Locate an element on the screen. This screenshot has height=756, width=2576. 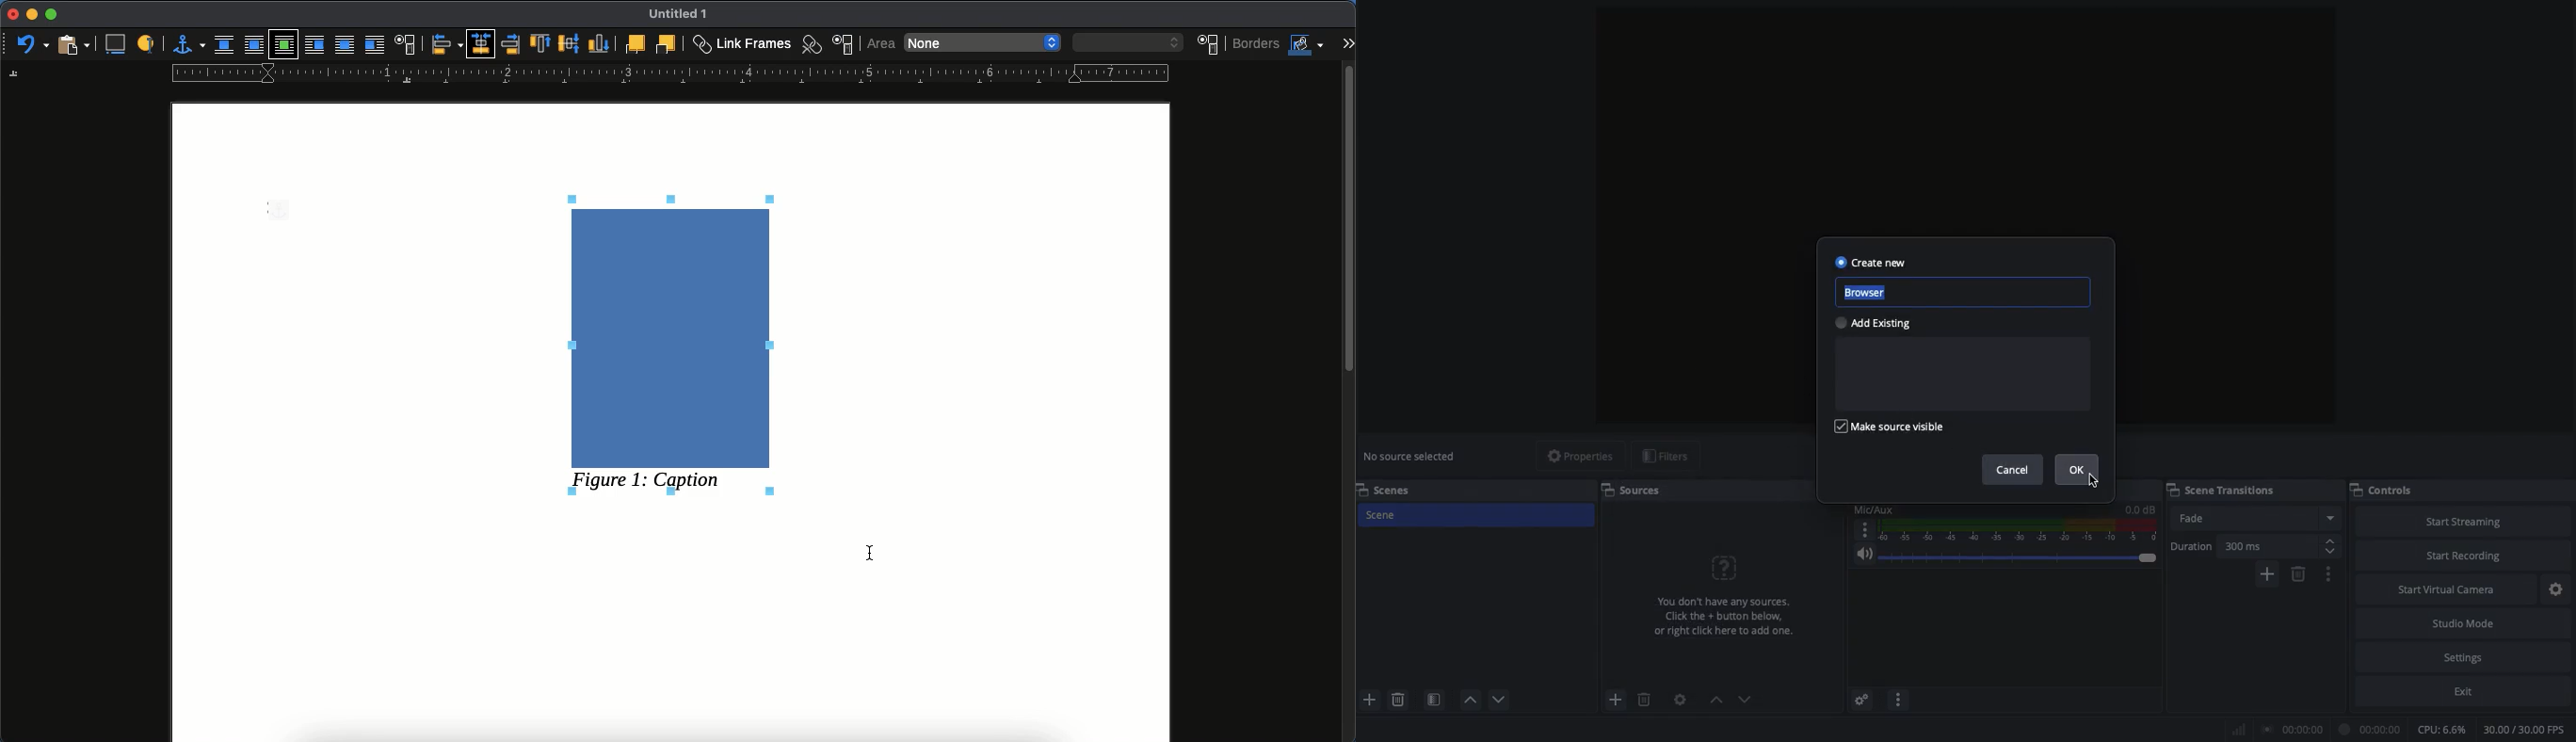
delete is located at coordinates (1402, 701).